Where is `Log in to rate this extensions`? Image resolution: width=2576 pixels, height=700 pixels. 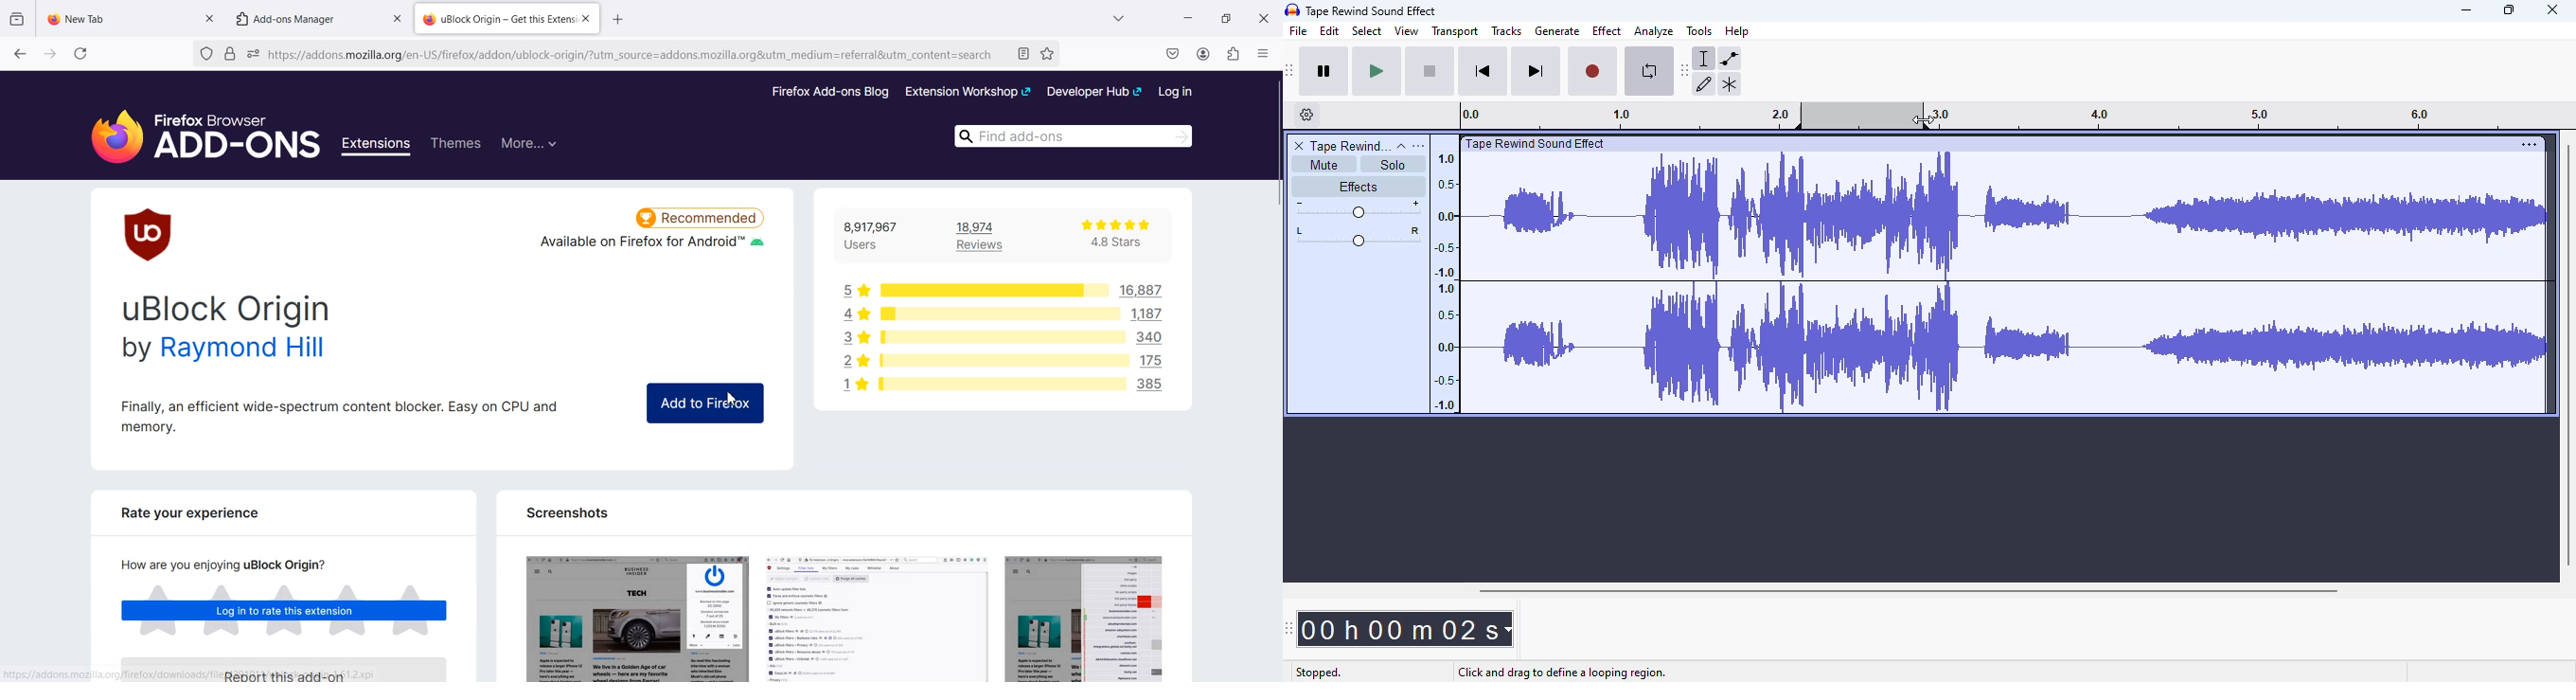
Log in to rate this extensions is located at coordinates (285, 612).